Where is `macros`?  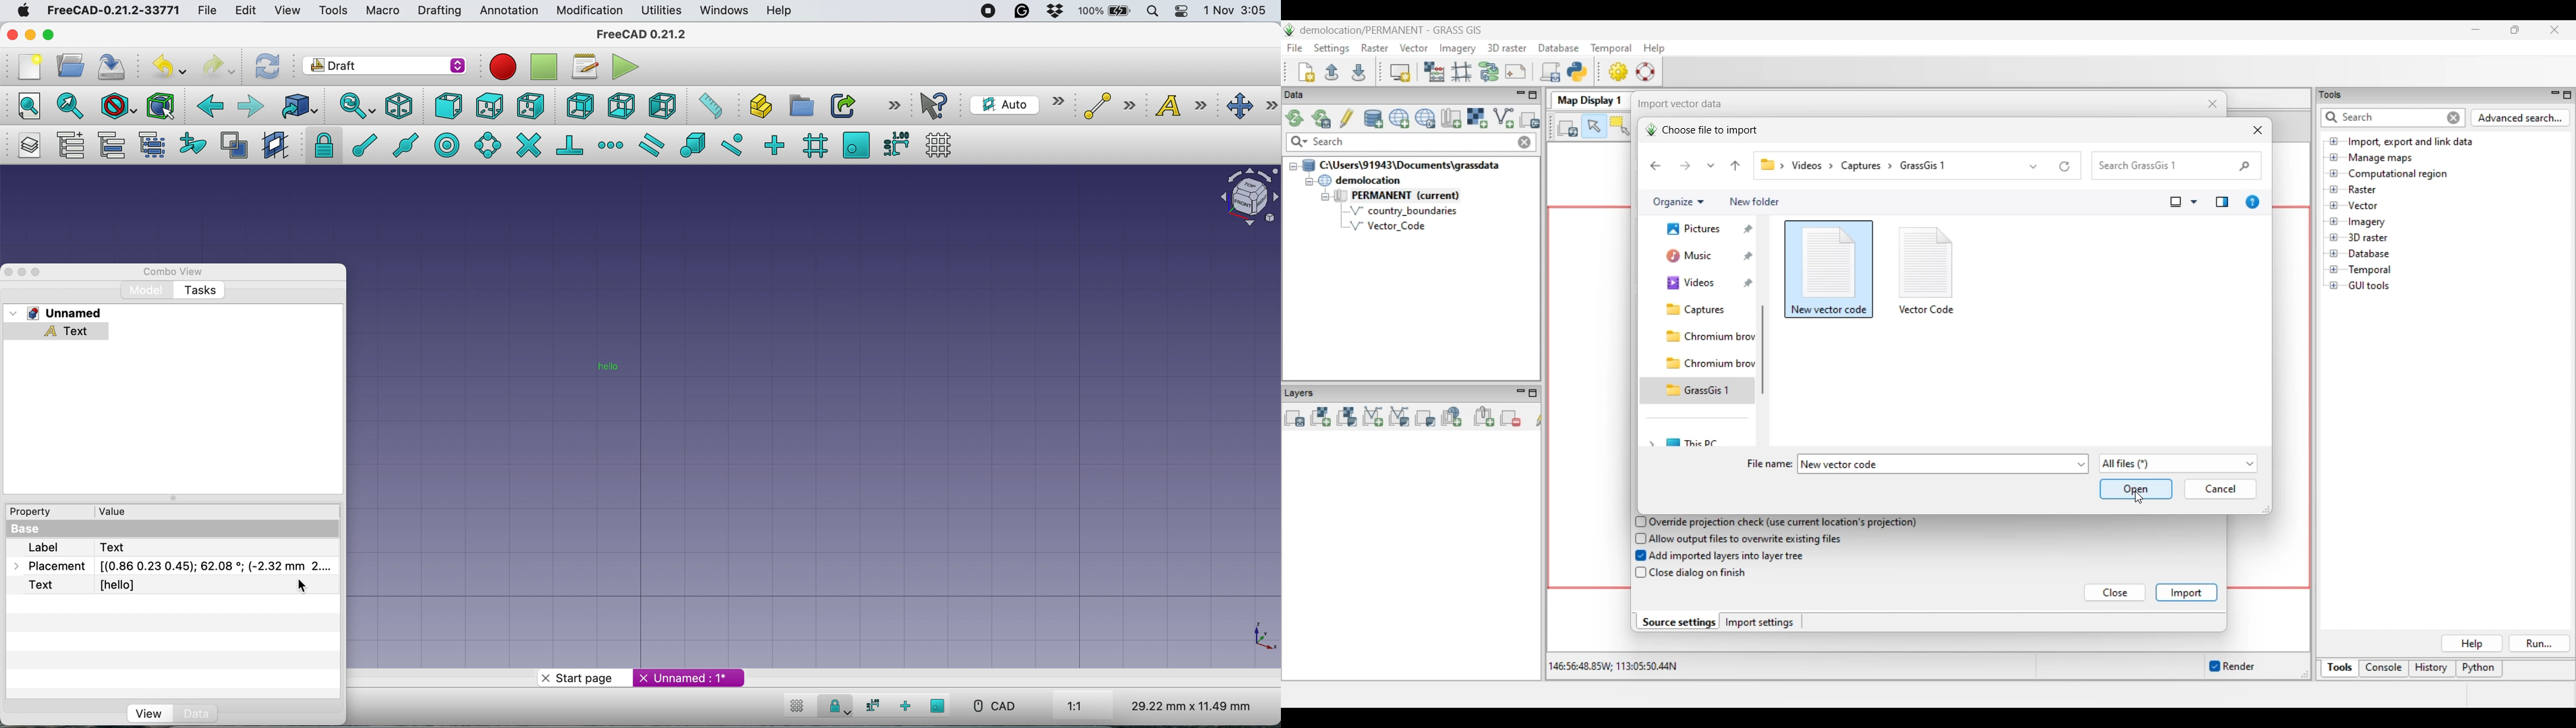 macros is located at coordinates (586, 65).